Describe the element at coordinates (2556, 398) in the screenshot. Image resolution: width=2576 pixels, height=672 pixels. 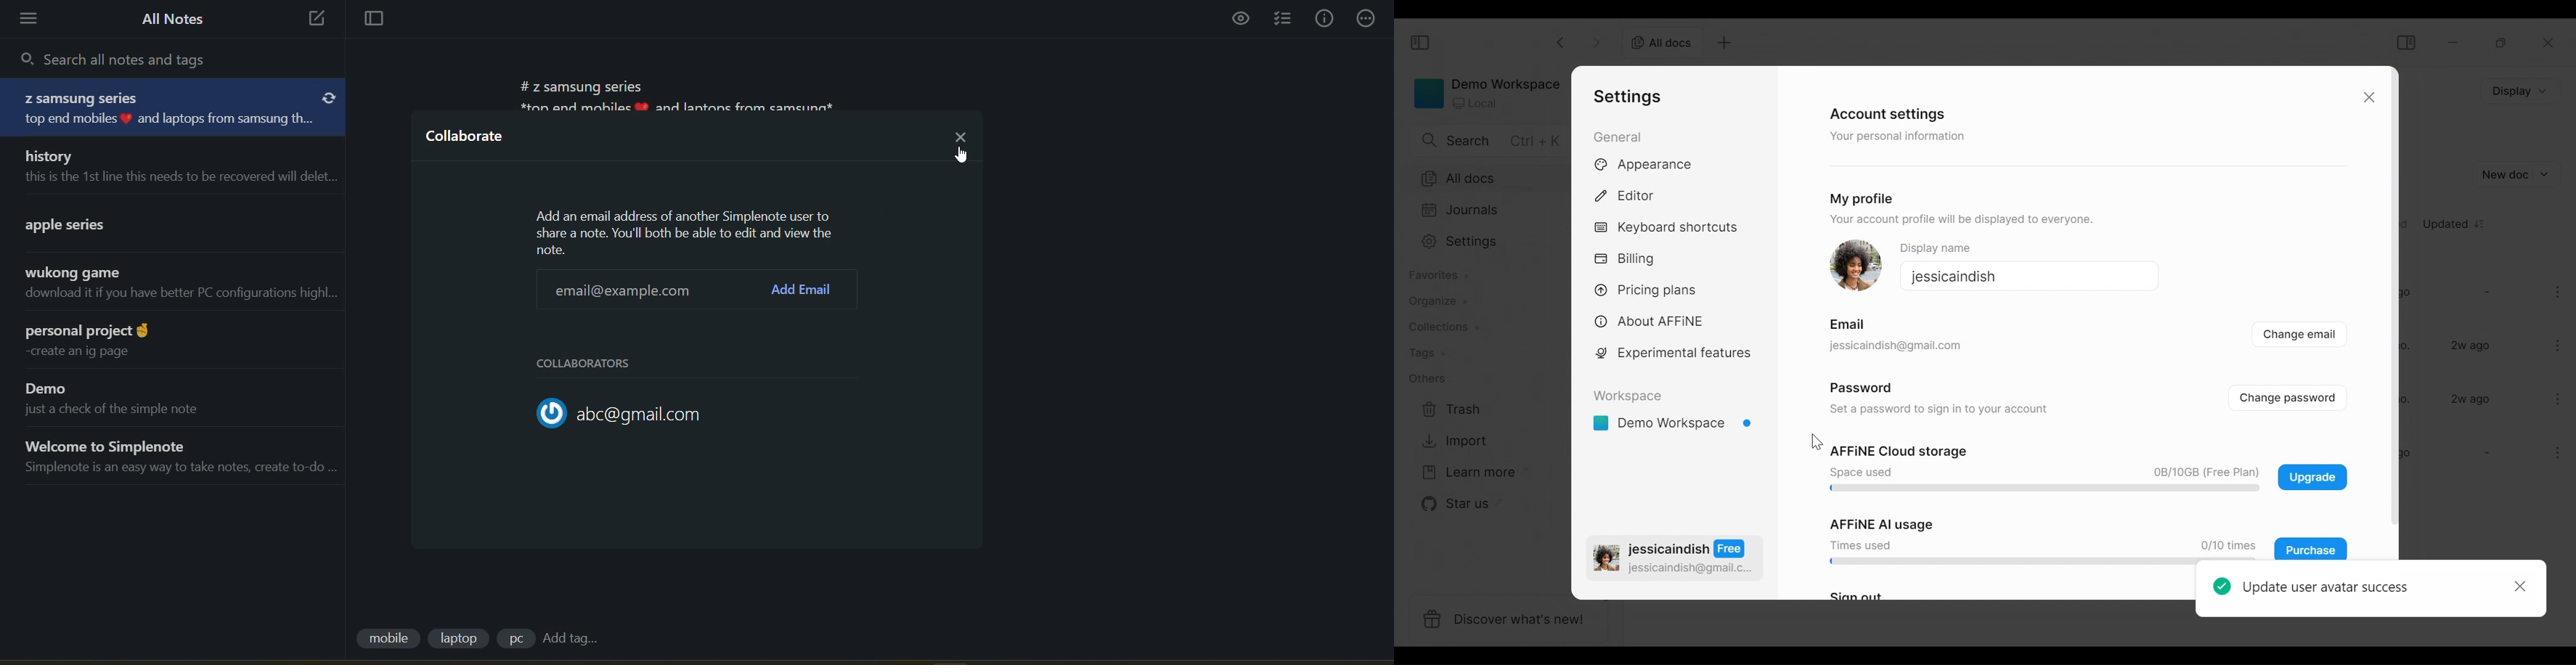
I see `more options` at that location.